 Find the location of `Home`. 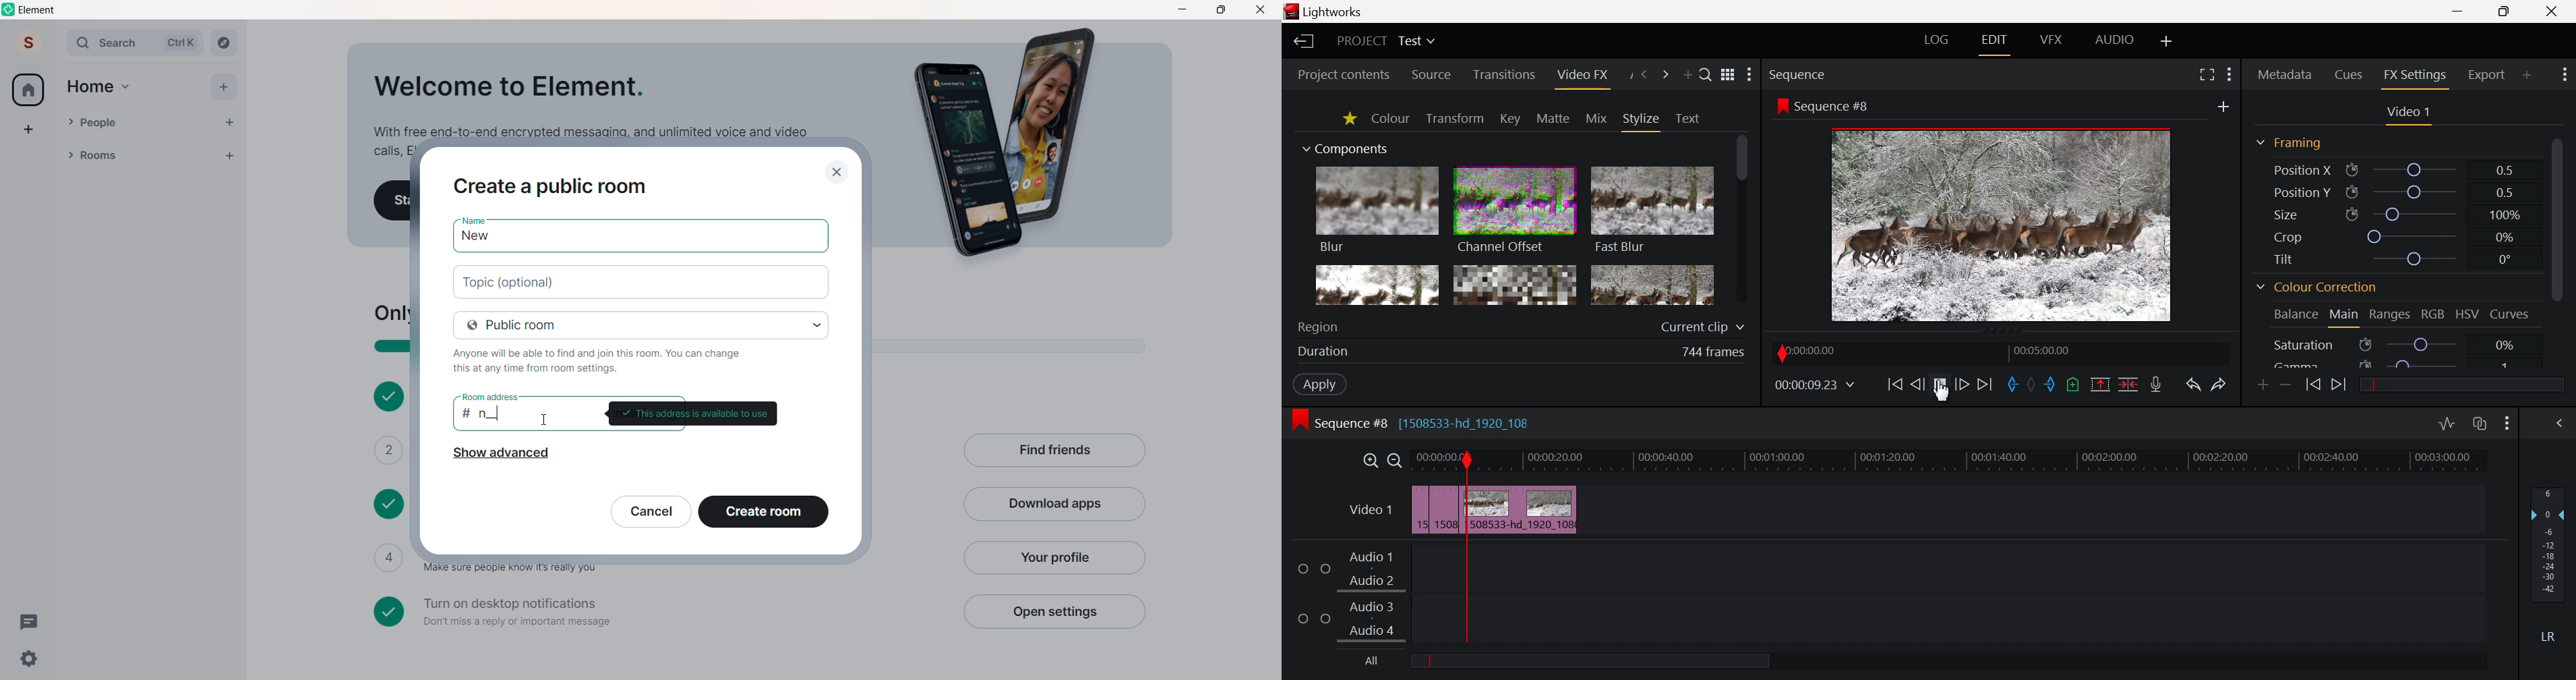

Home is located at coordinates (28, 90).